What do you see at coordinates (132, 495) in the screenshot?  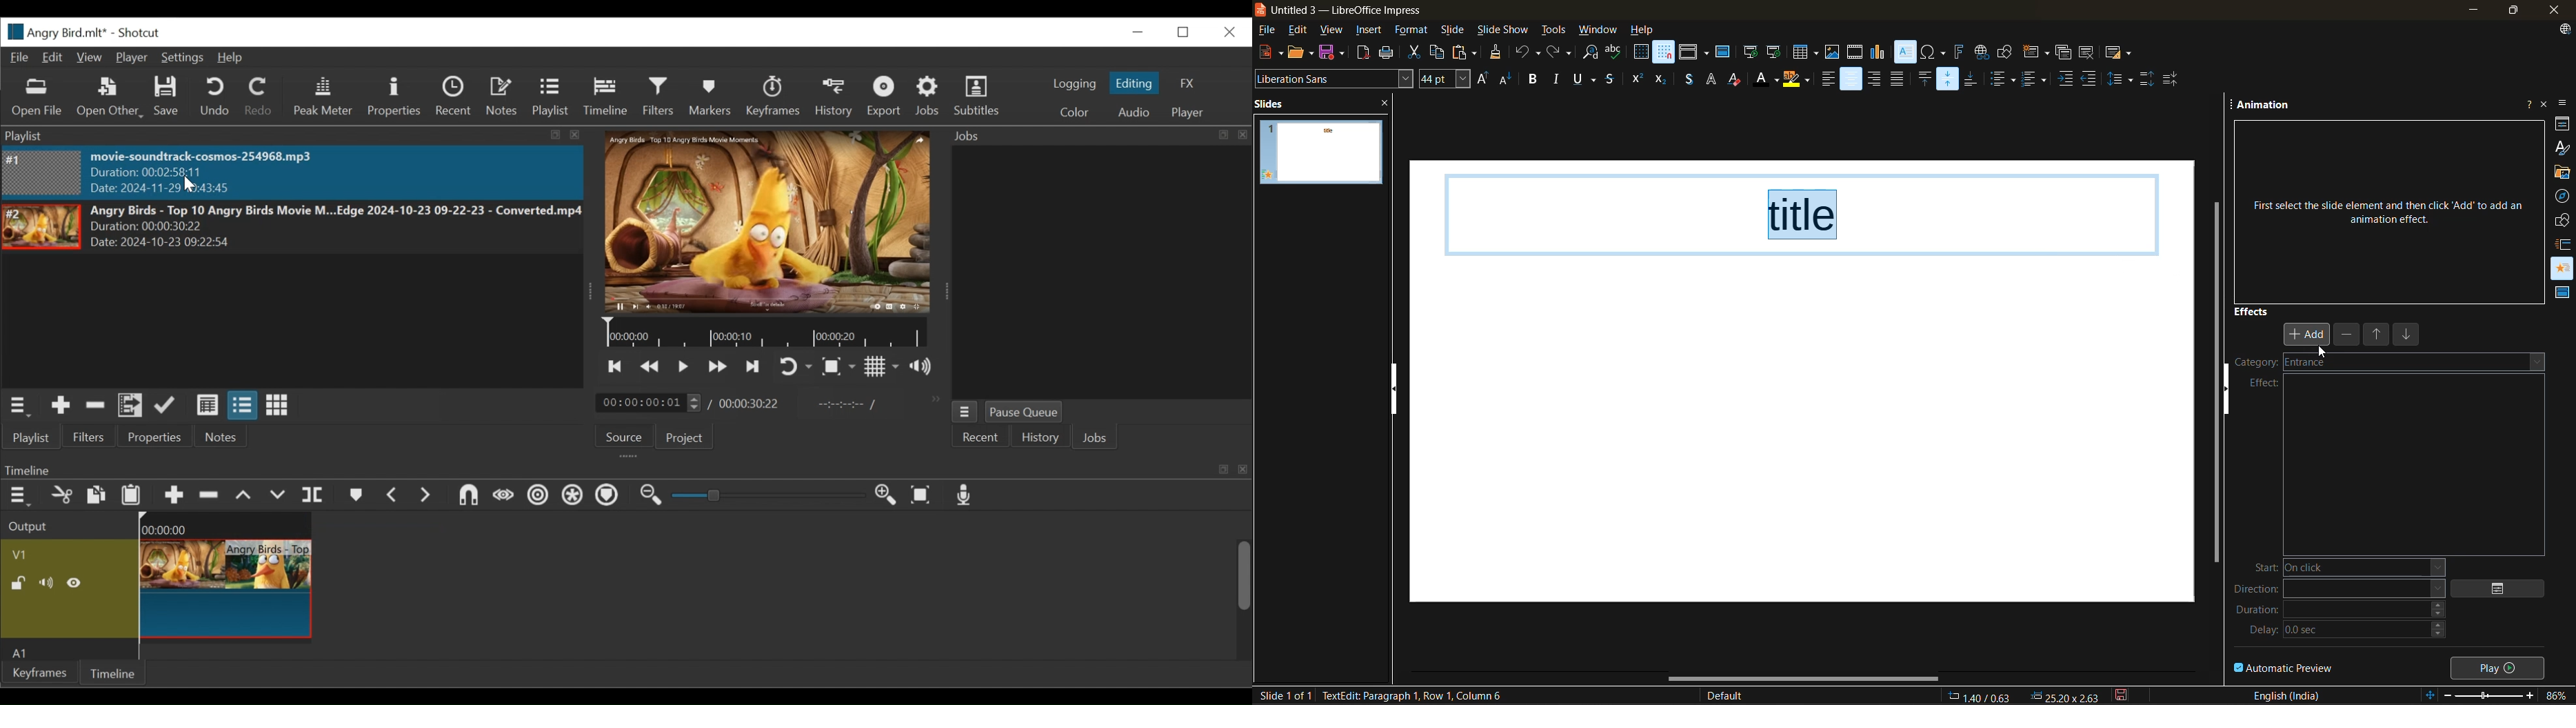 I see `Paste` at bounding box center [132, 495].